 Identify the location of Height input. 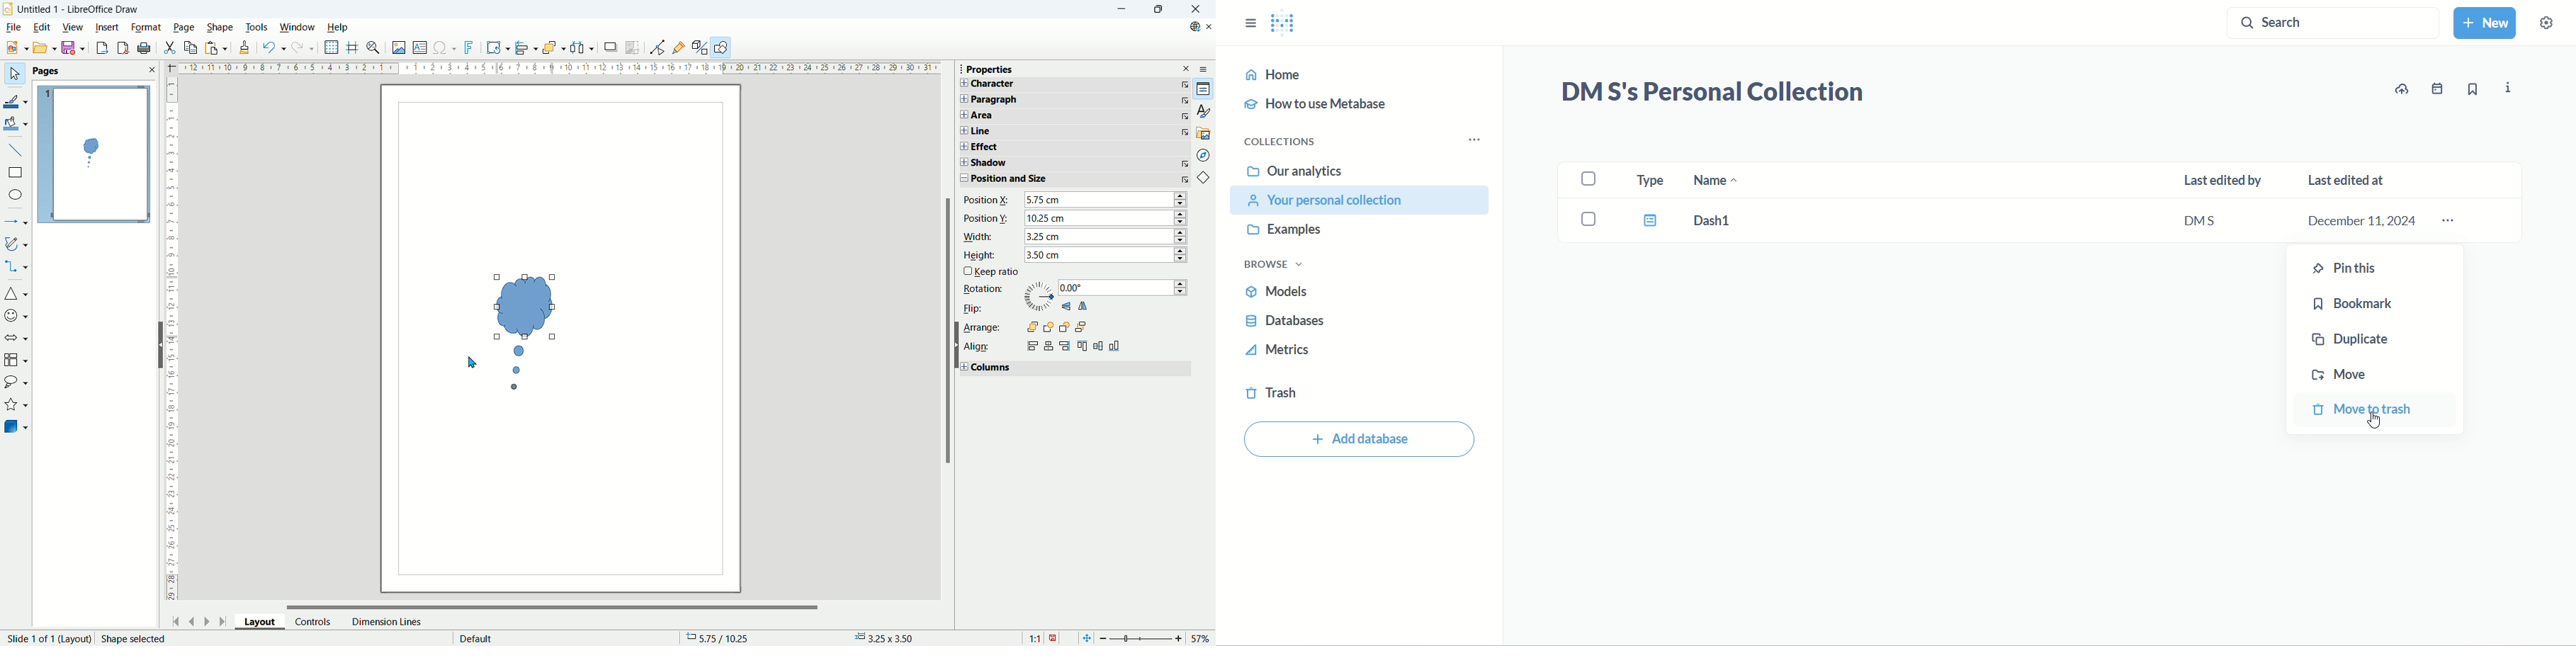
(1105, 254).